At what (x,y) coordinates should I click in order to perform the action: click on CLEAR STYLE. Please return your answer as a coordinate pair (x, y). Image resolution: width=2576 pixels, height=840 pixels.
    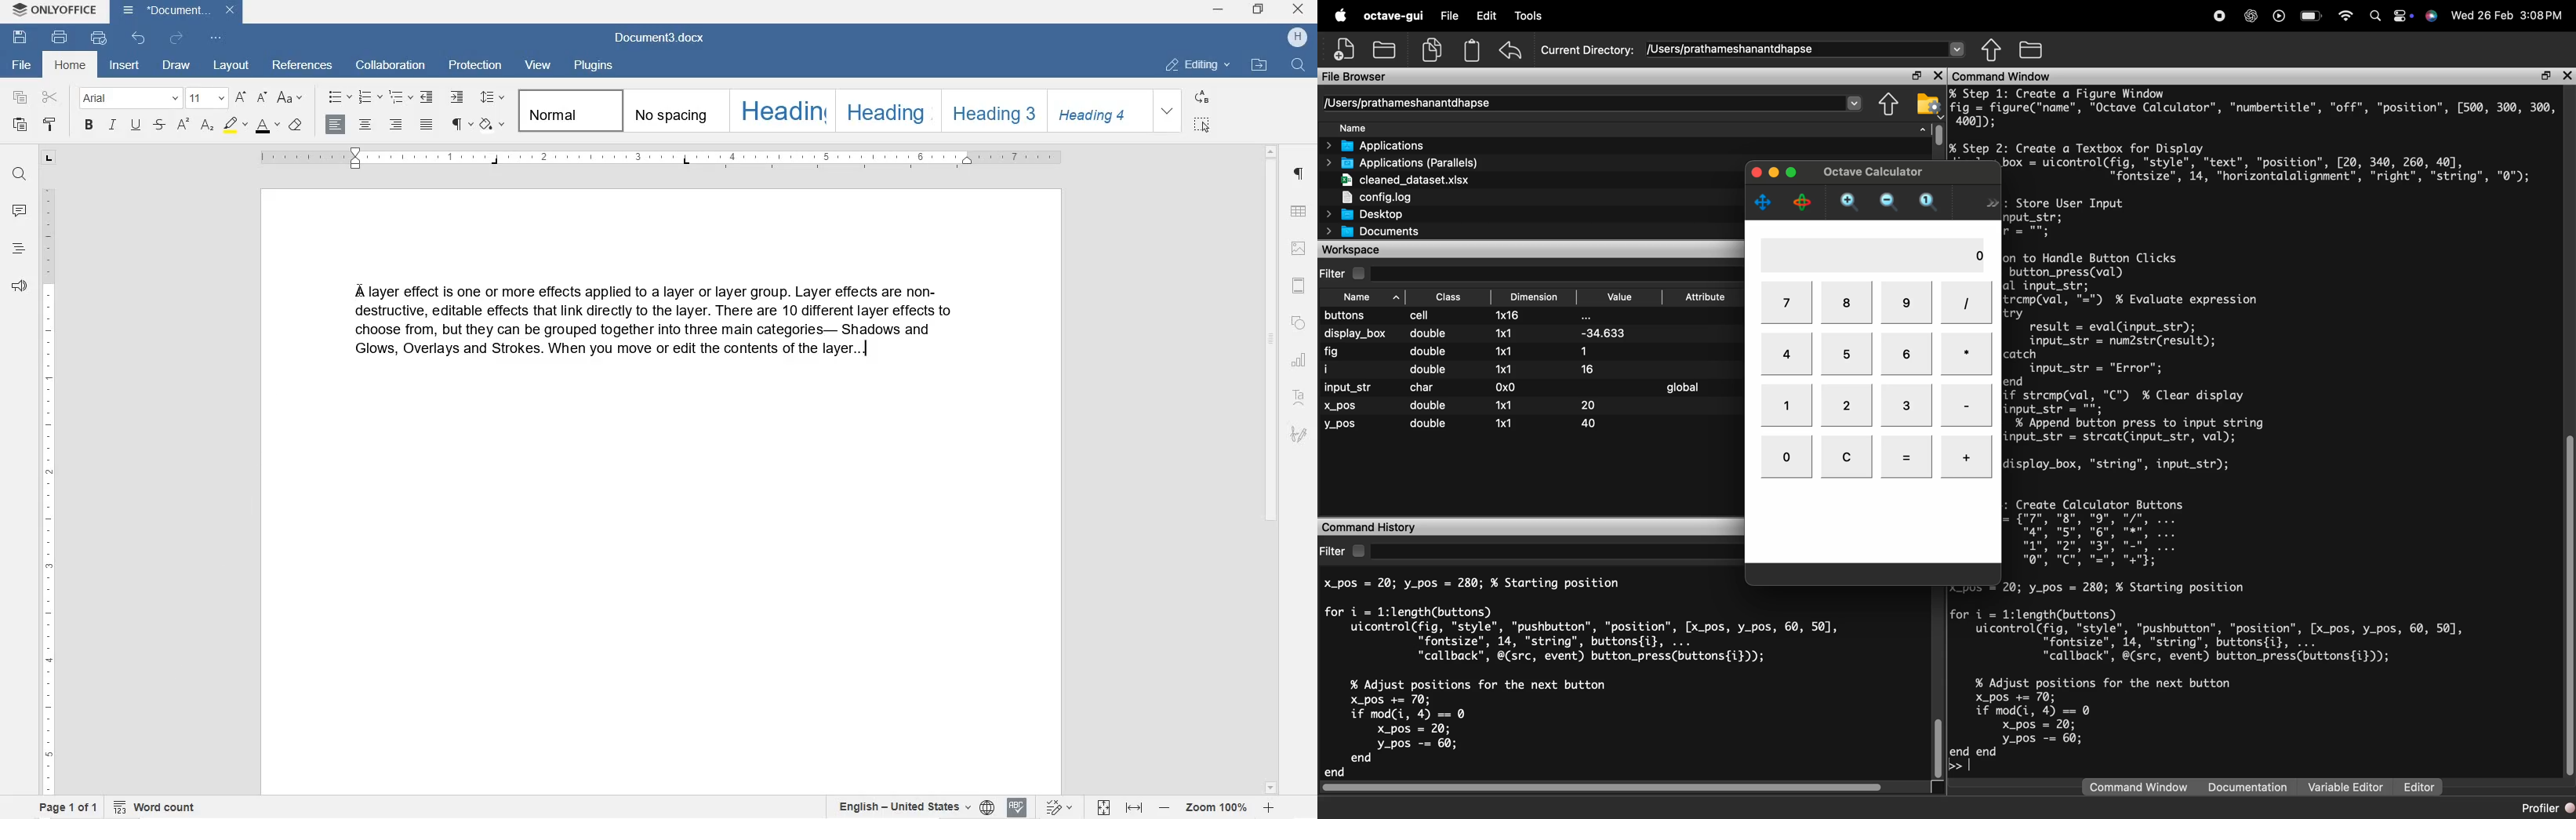
    Looking at the image, I should click on (296, 126).